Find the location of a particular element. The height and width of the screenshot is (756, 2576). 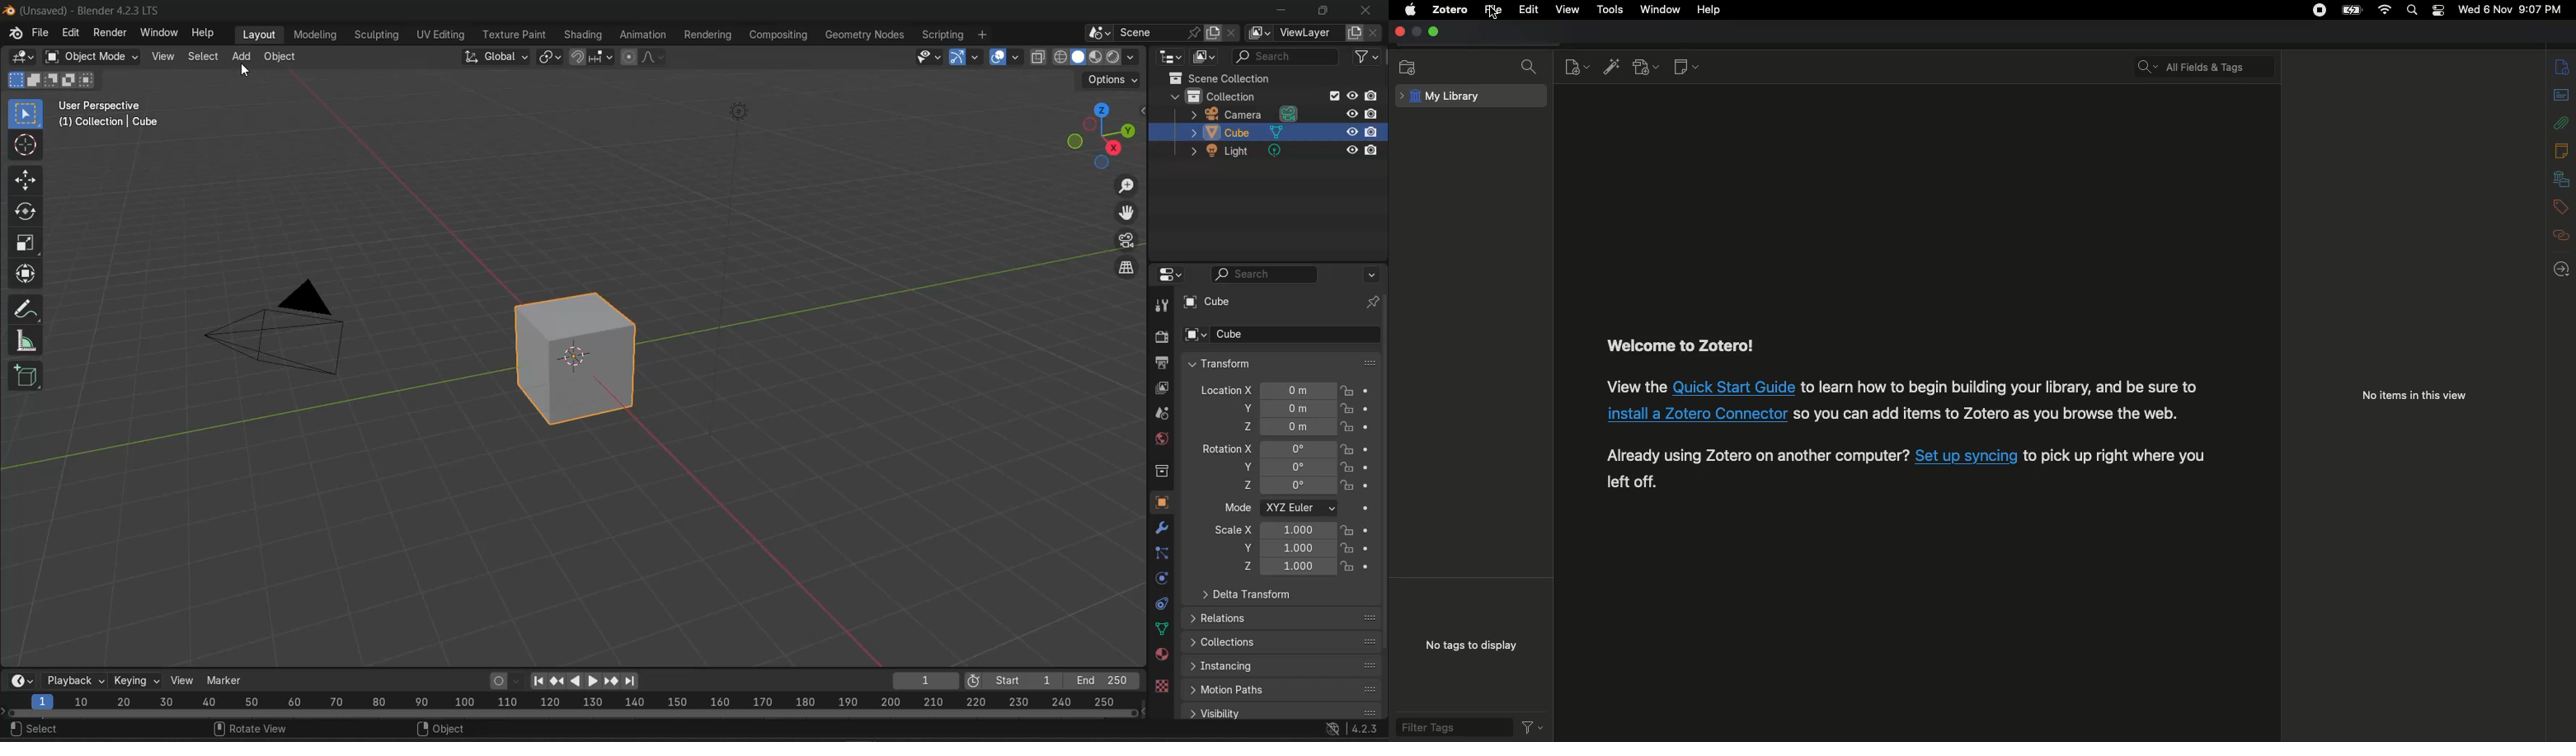

New item  is located at coordinates (1579, 68).